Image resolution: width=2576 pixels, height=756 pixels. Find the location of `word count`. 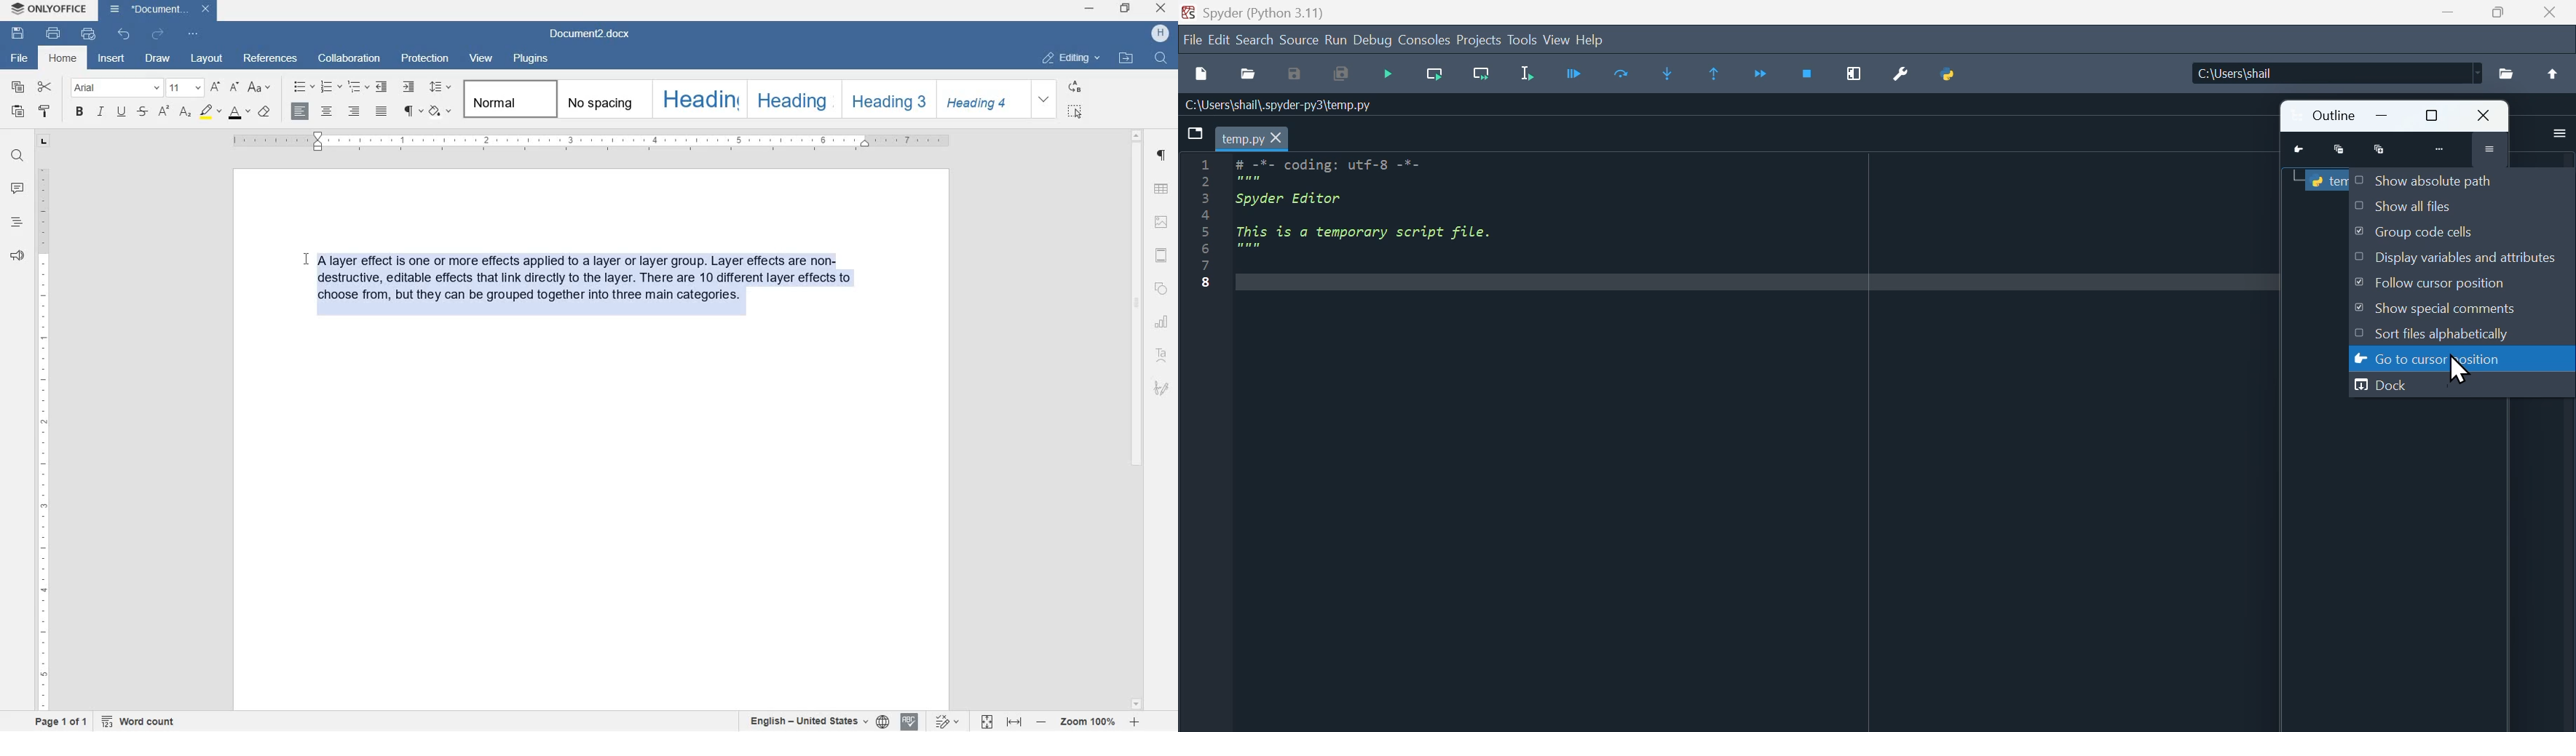

word count is located at coordinates (138, 722).